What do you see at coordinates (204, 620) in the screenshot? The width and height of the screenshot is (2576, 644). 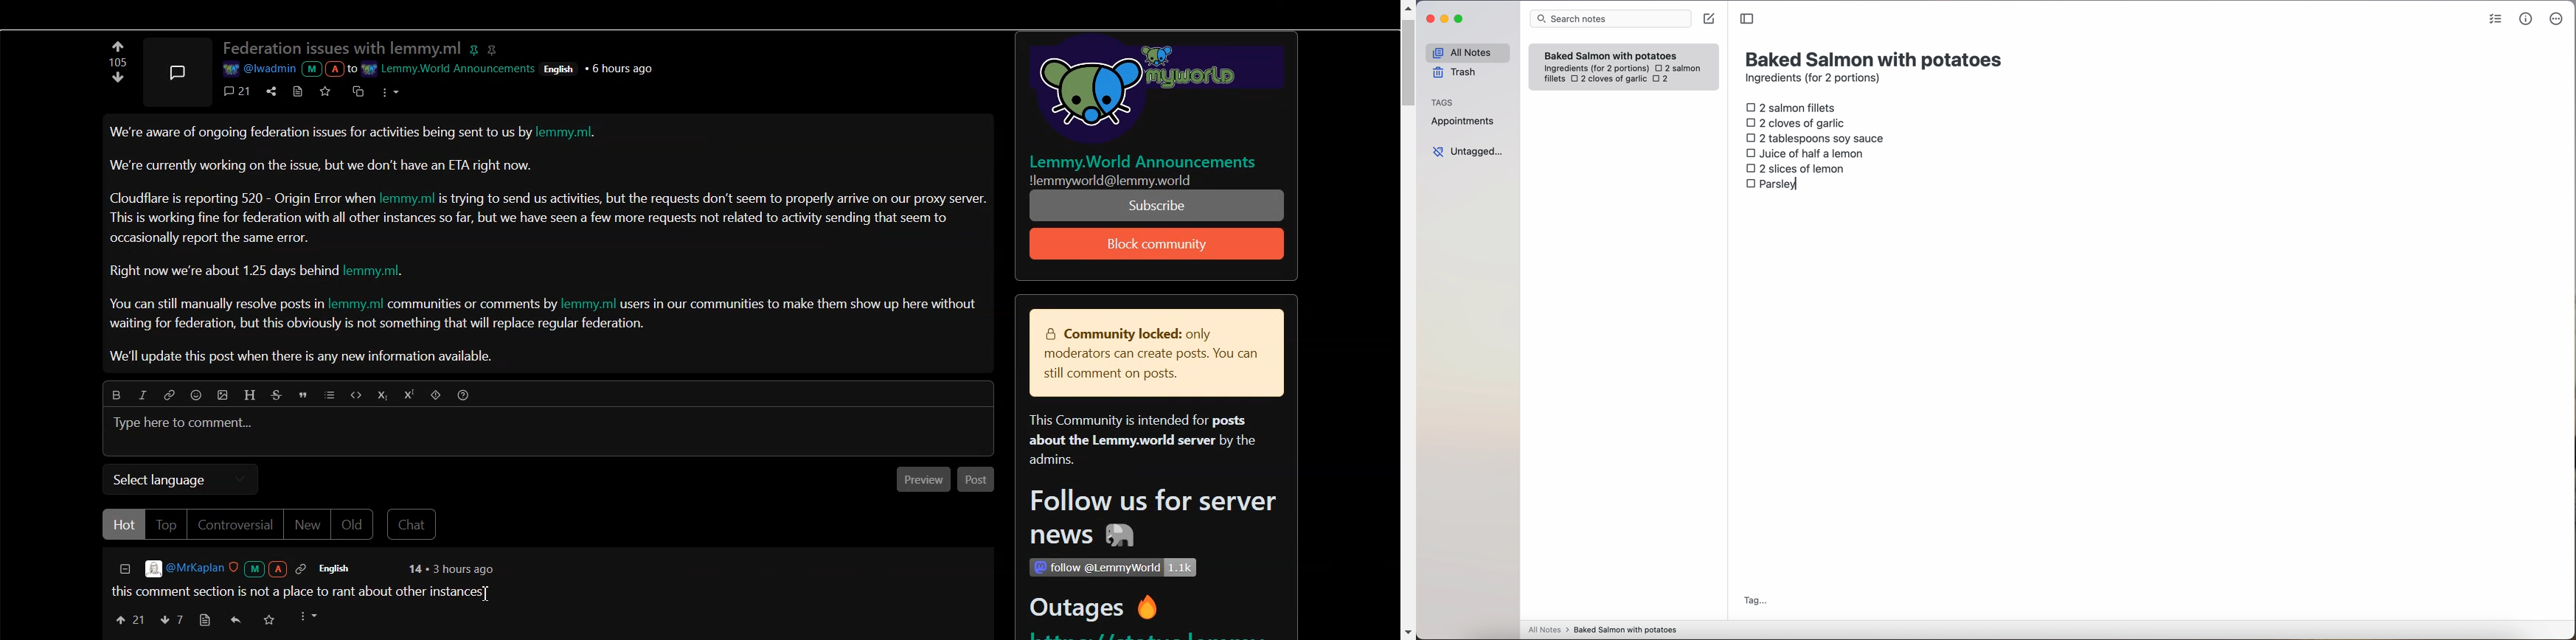 I see `view source` at bounding box center [204, 620].